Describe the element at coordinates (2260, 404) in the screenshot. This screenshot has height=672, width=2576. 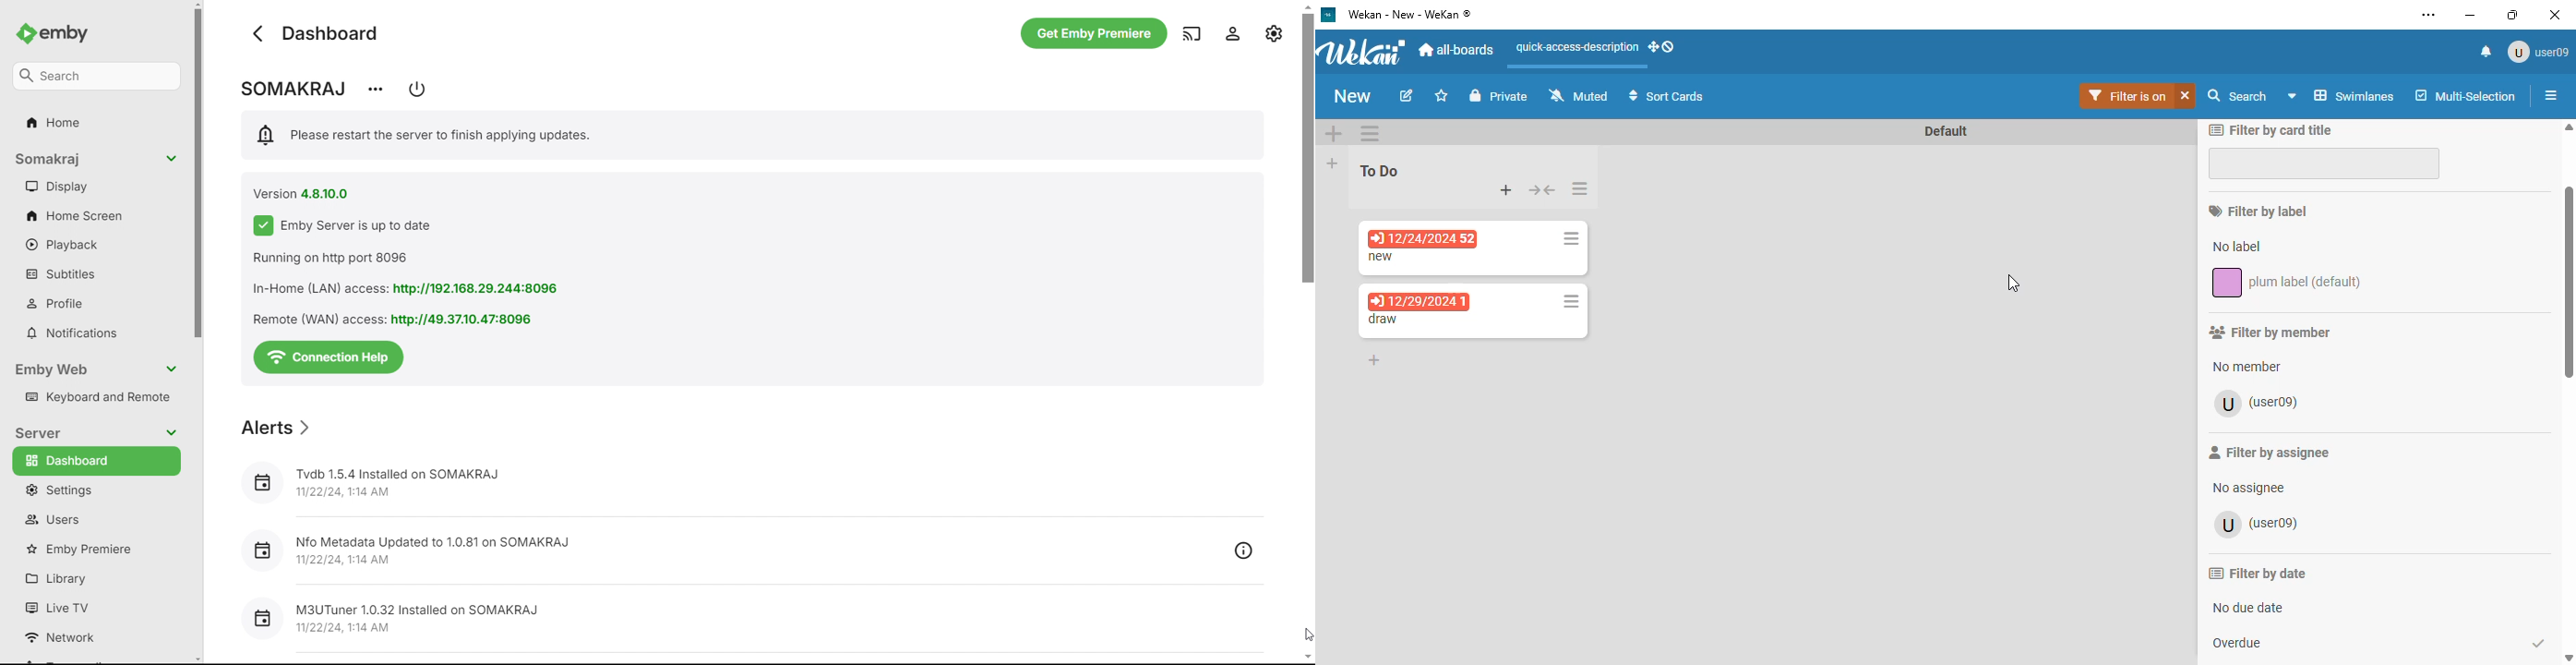
I see `user09` at that location.